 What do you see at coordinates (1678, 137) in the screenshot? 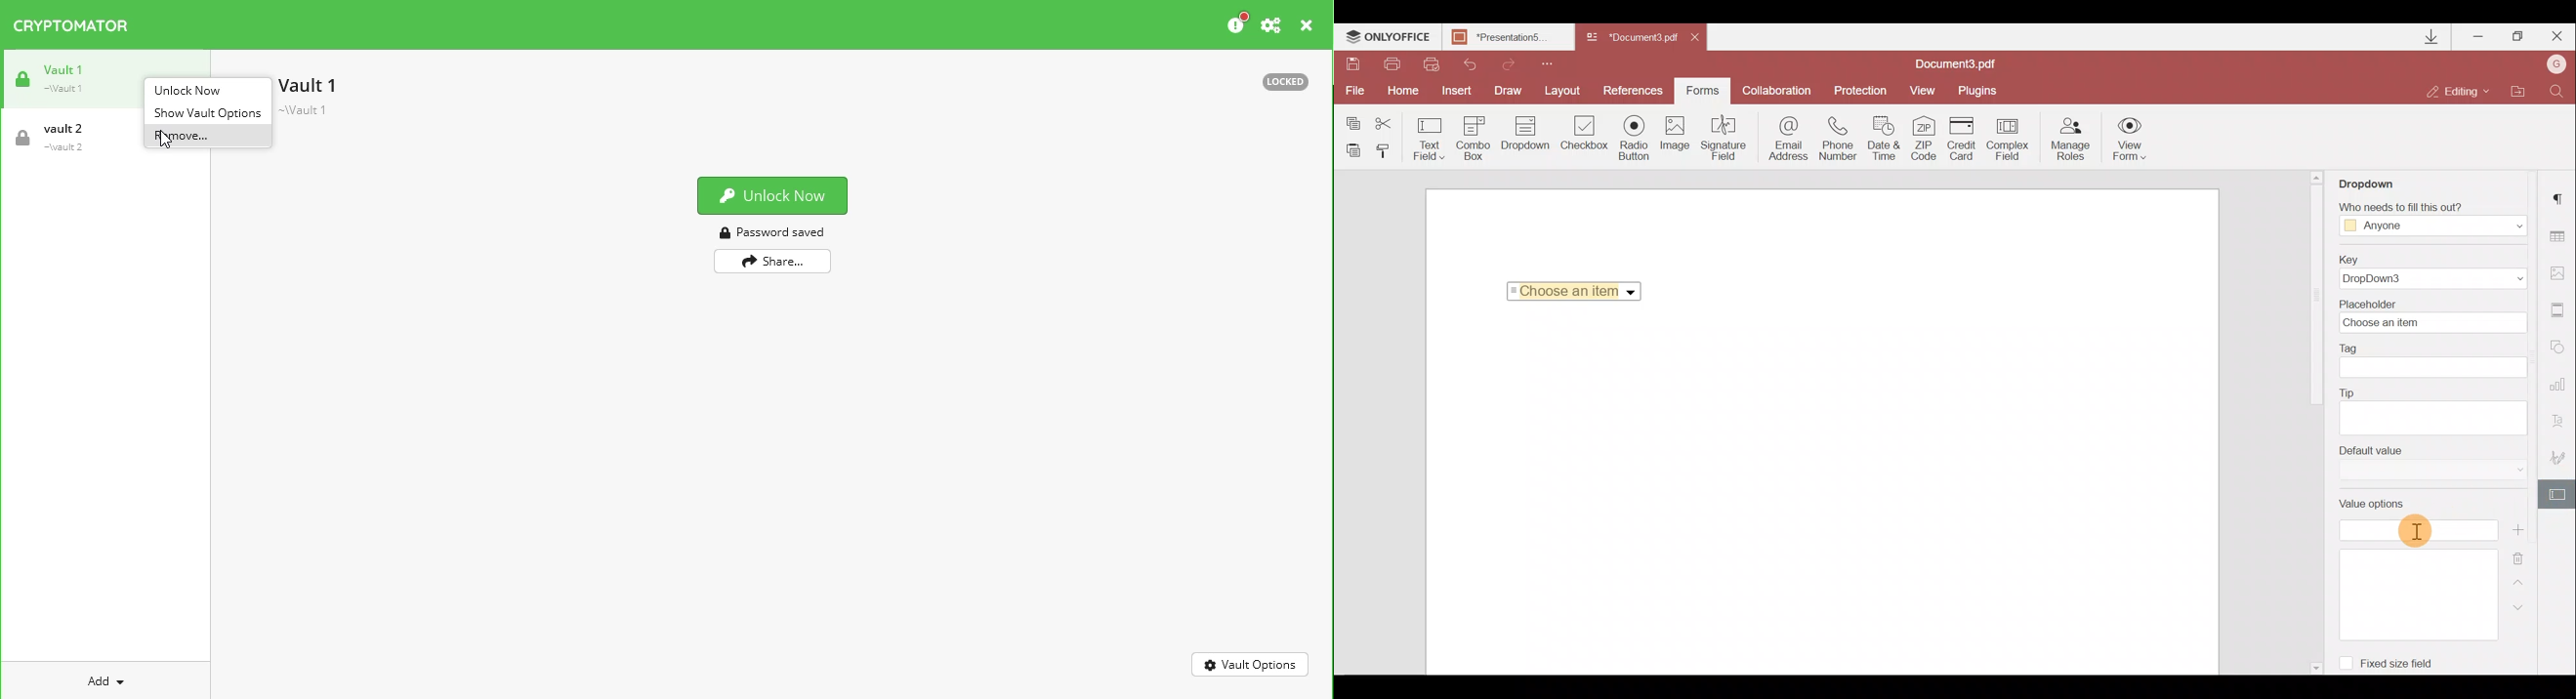
I see `Image` at bounding box center [1678, 137].